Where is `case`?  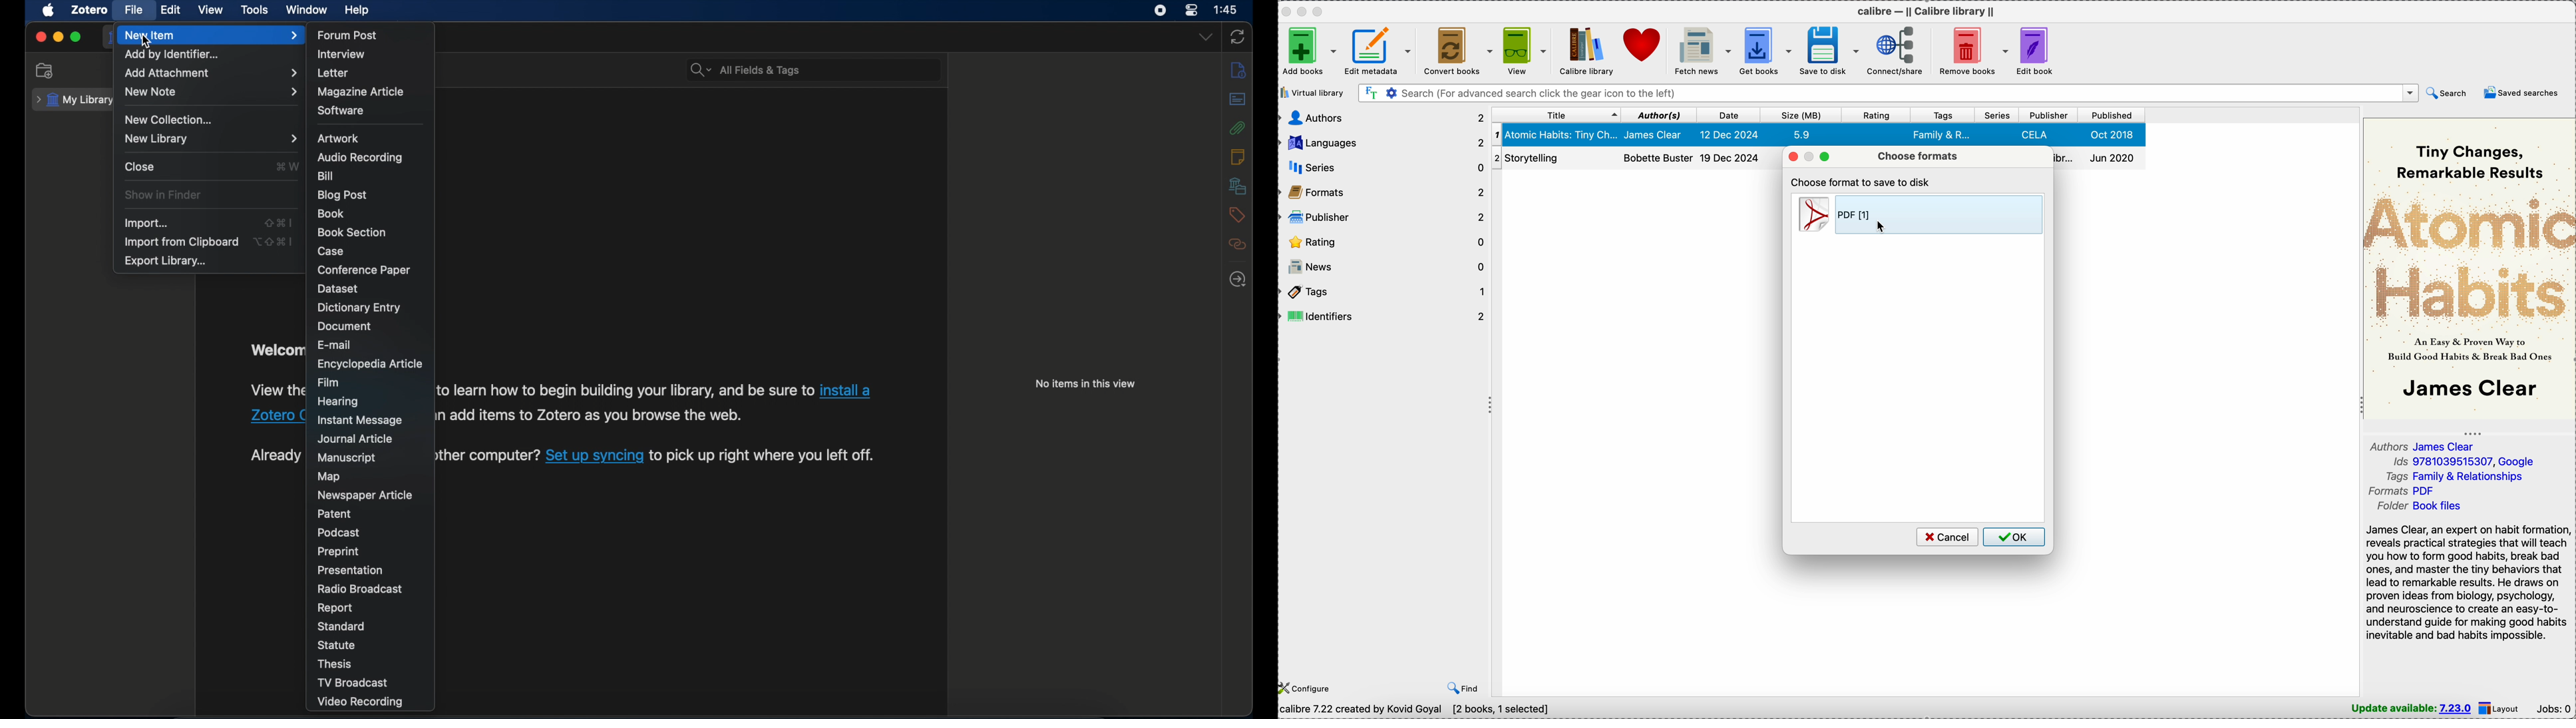 case is located at coordinates (331, 252).